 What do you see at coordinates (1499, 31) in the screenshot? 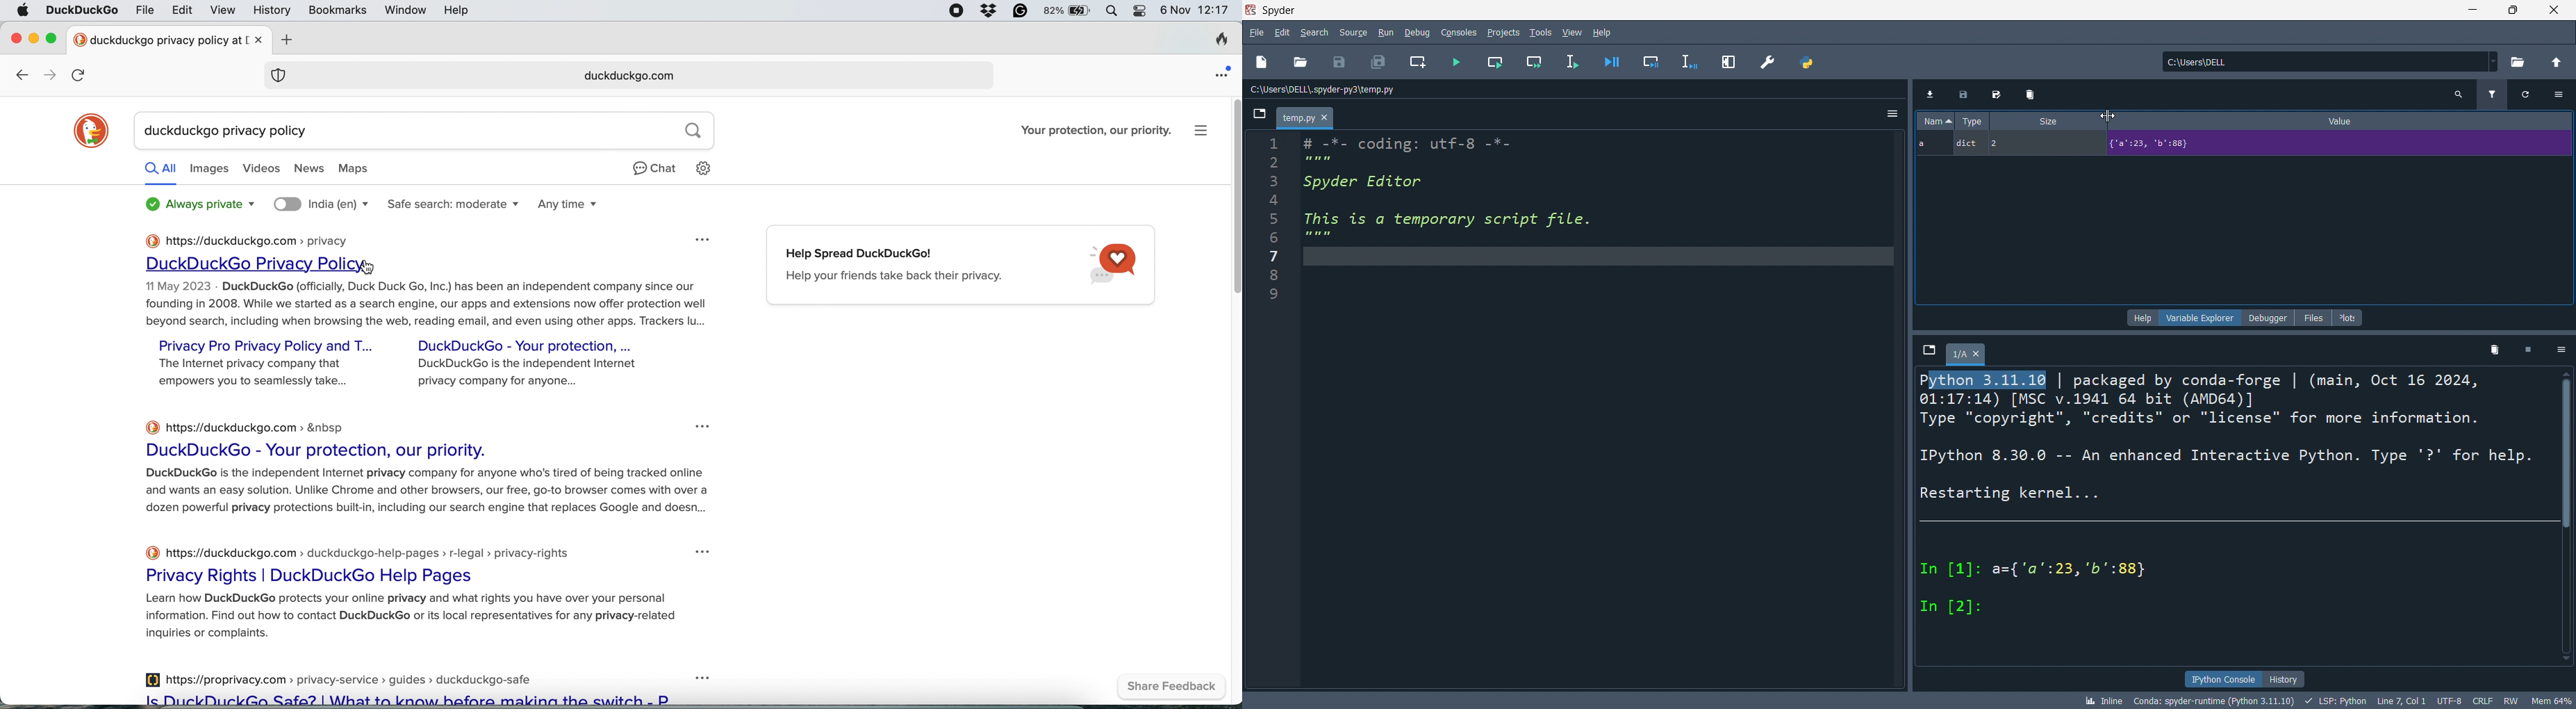
I see `projects` at bounding box center [1499, 31].